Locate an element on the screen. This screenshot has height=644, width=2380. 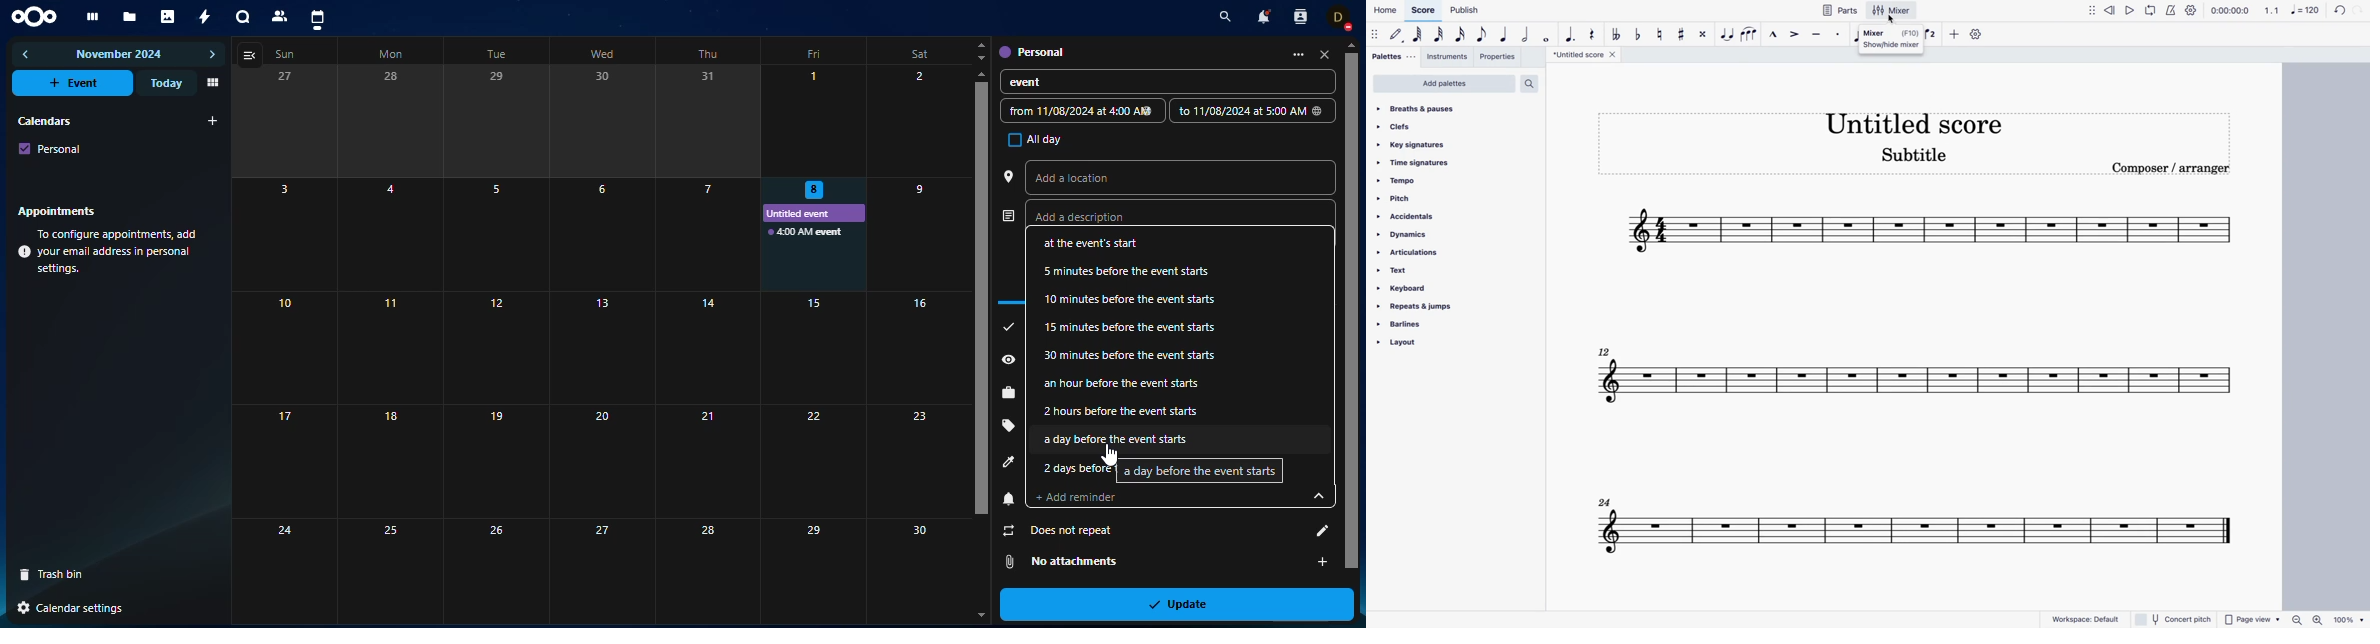
augmentation dot is located at coordinates (1571, 33).